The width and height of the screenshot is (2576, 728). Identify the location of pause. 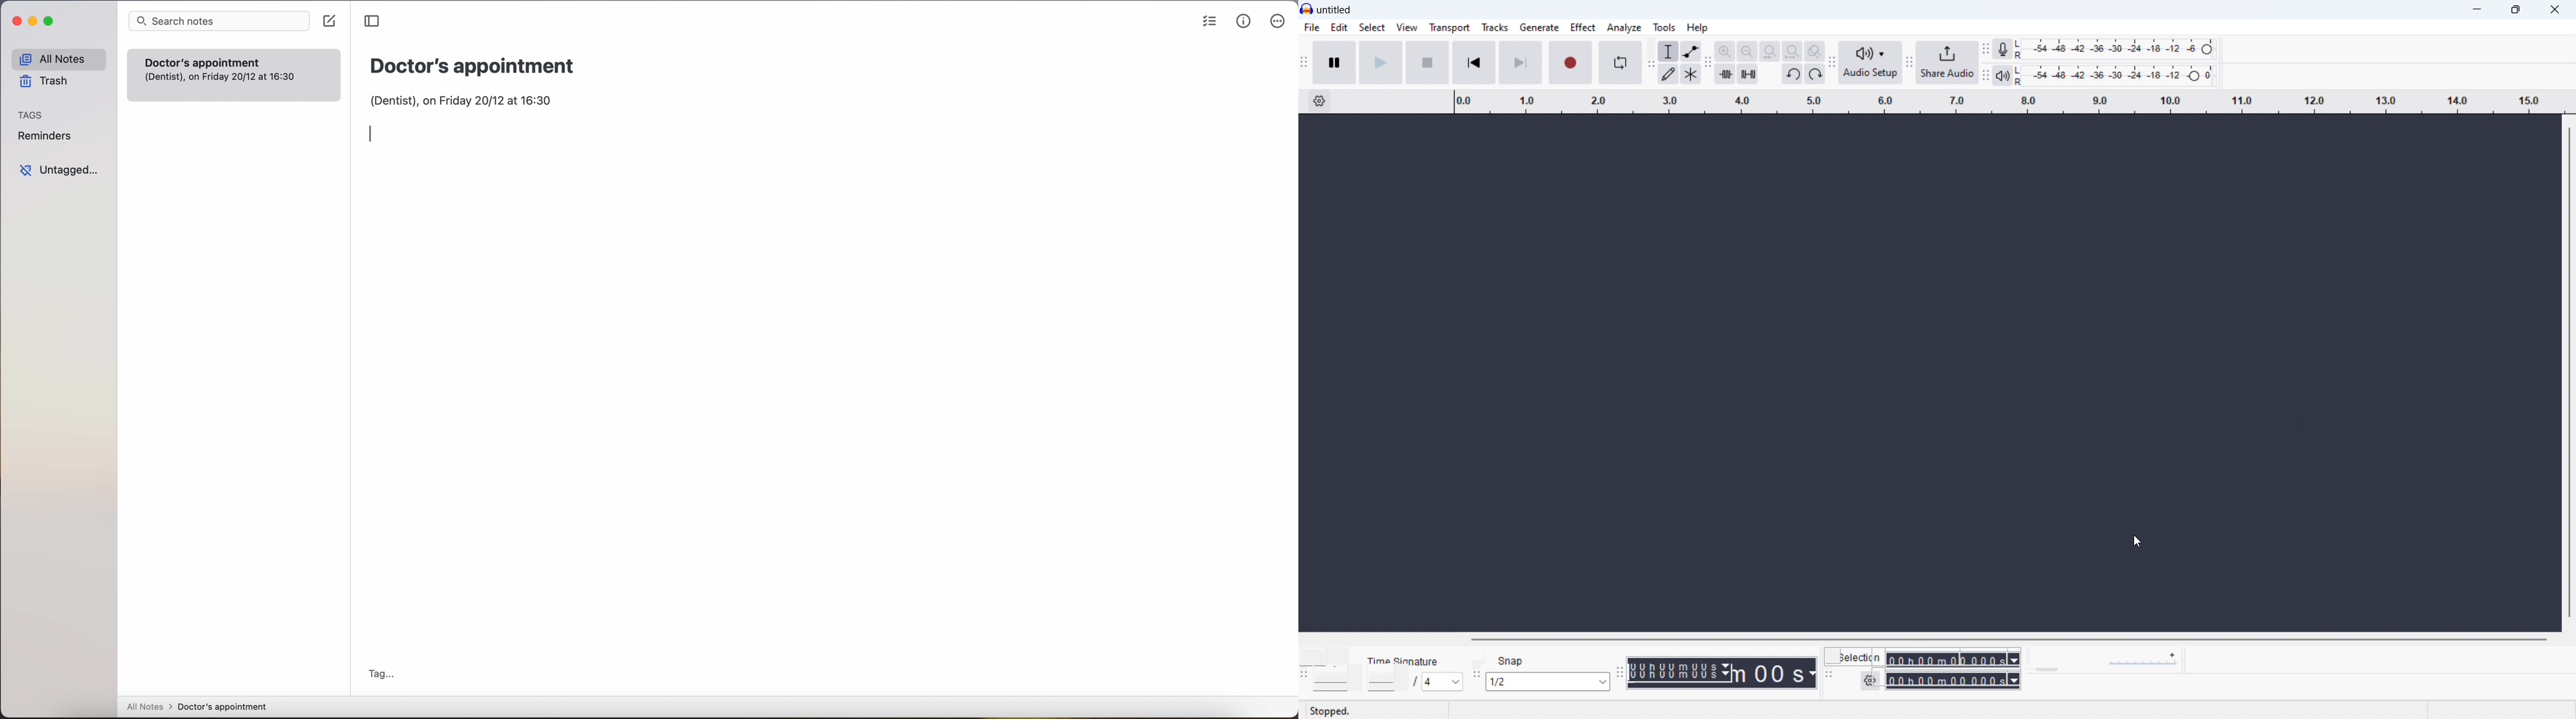
(1335, 63).